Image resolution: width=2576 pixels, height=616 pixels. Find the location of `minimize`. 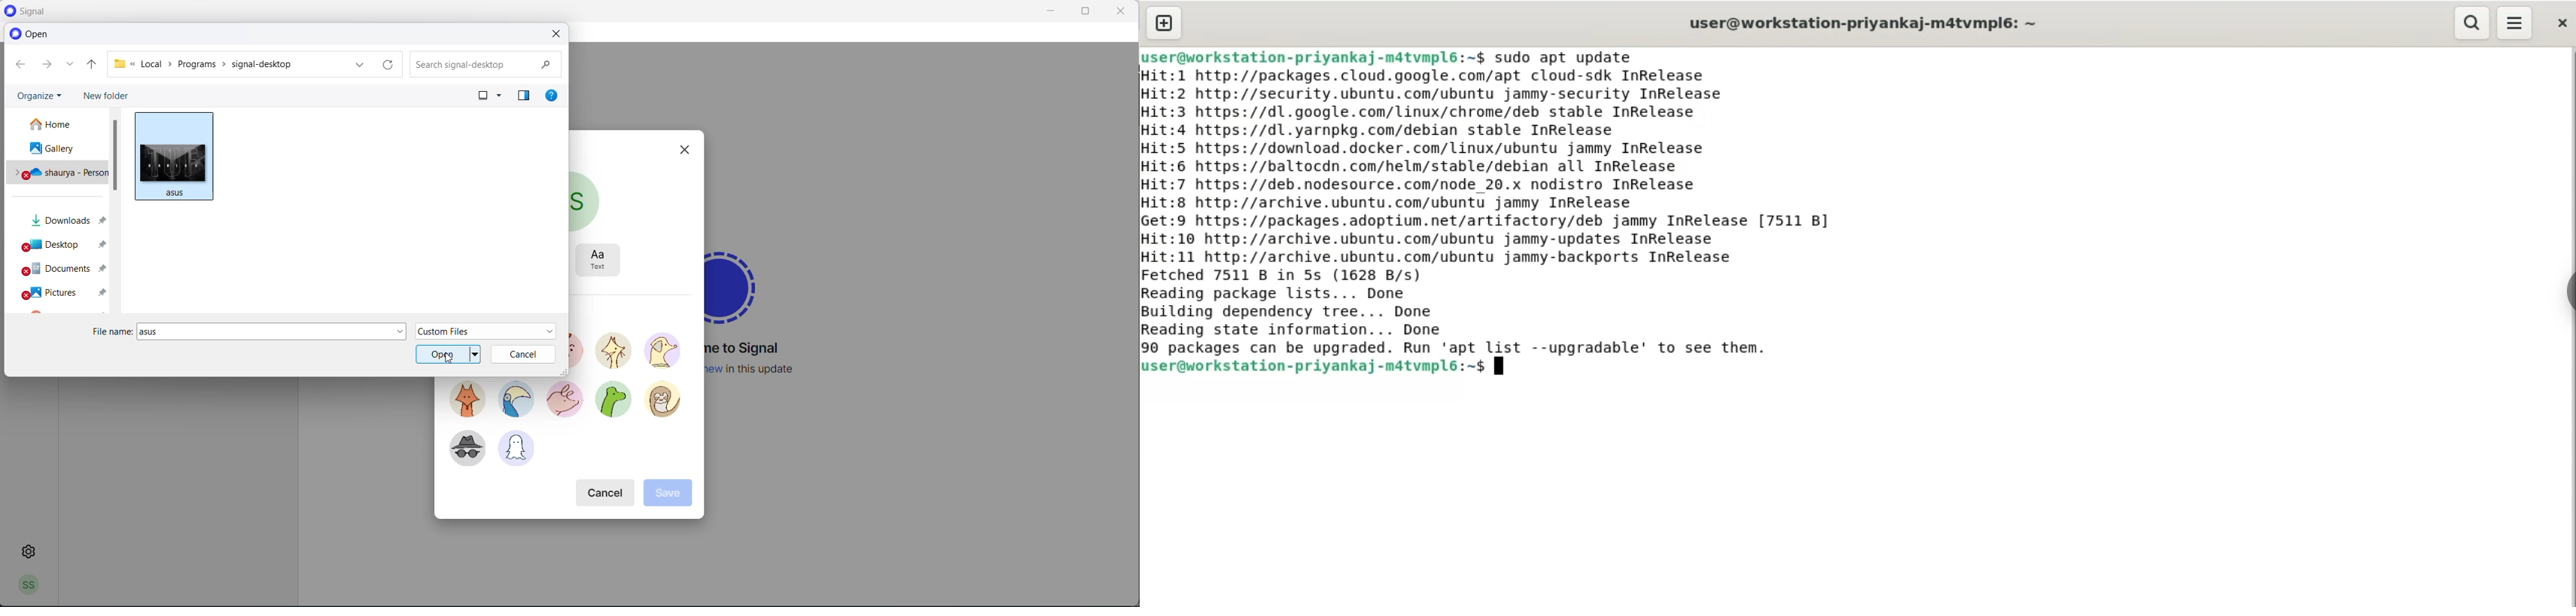

minimize is located at coordinates (1046, 11).